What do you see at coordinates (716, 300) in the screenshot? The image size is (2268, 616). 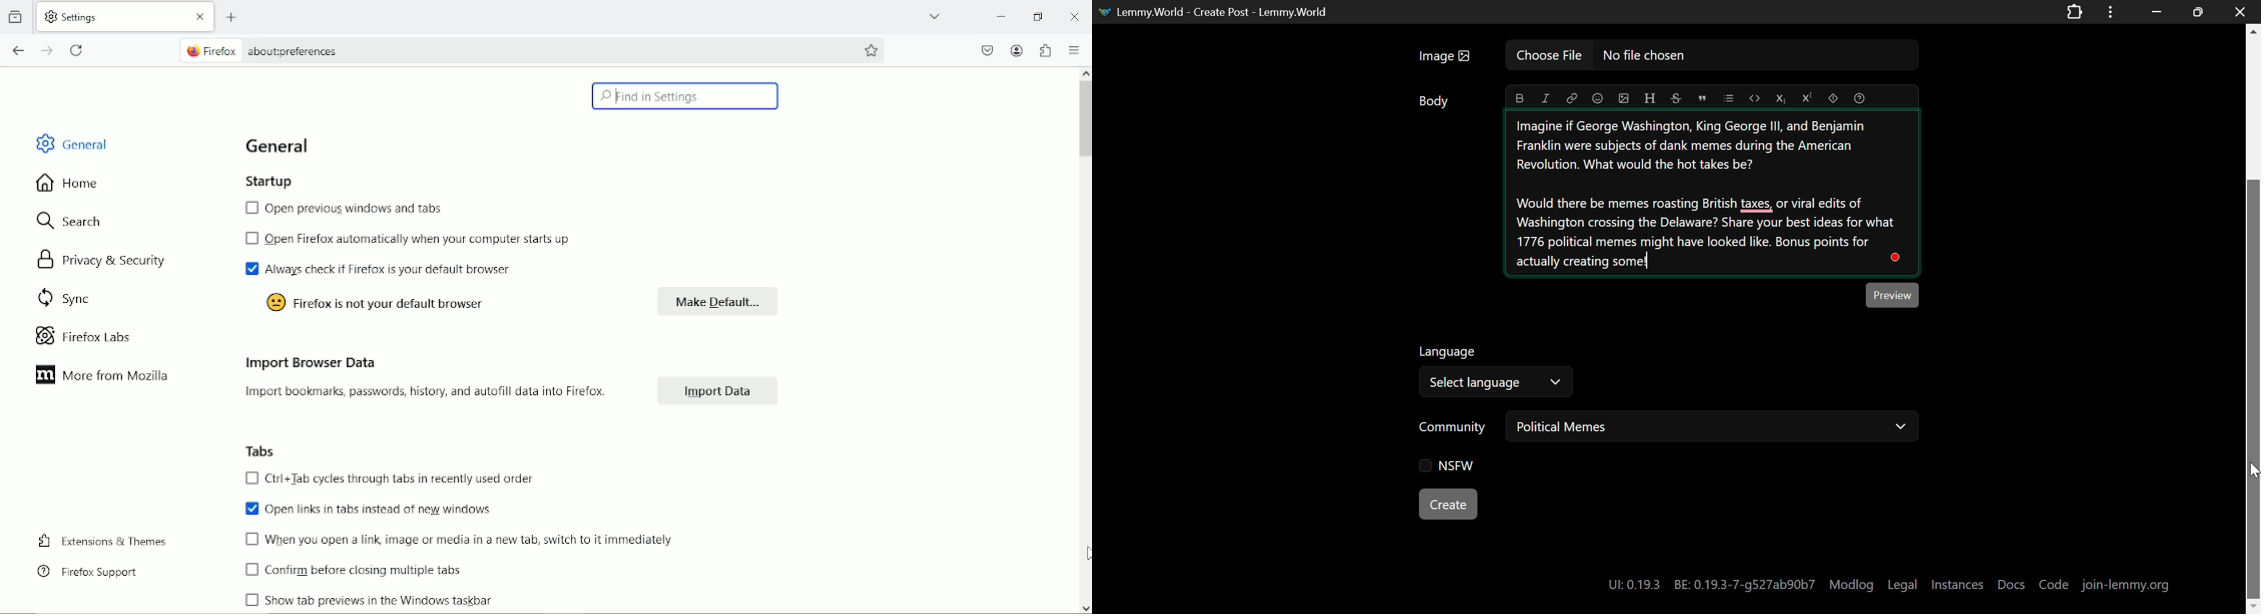 I see `Make default` at bounding box center [716, 300].